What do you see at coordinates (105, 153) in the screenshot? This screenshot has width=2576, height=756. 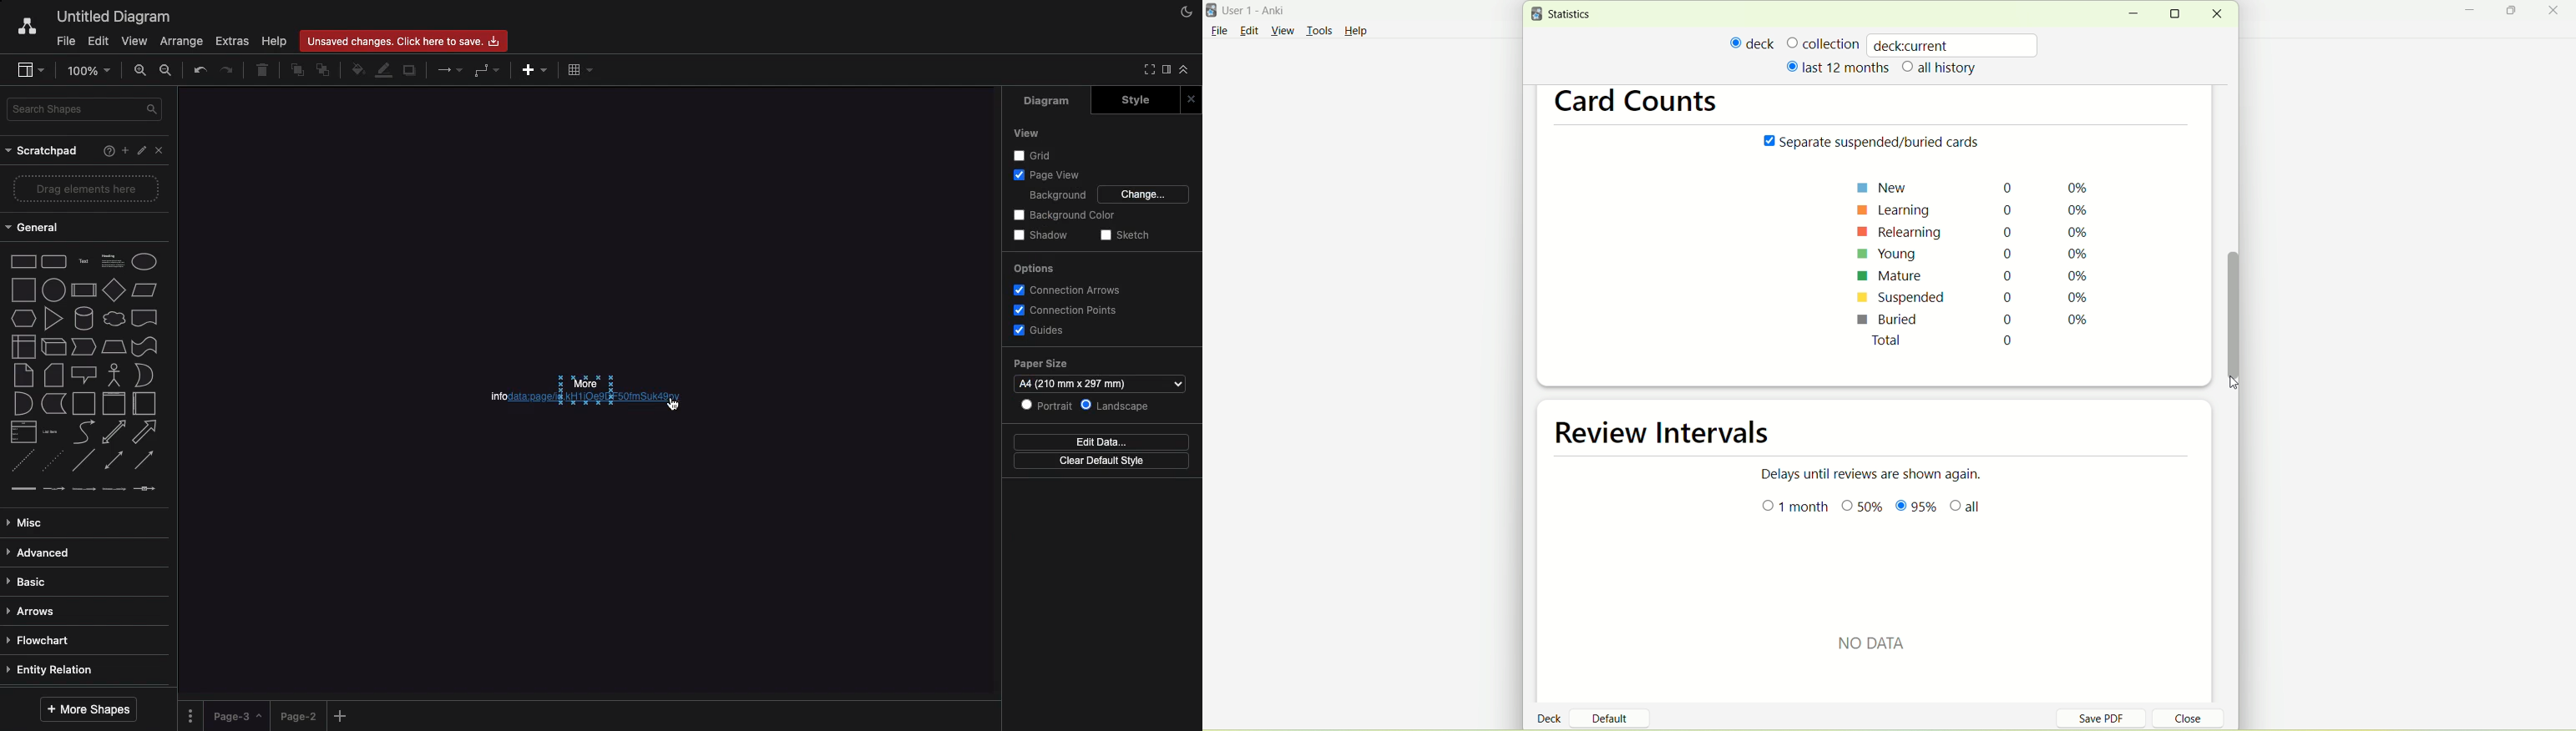 I see `Help` at bounding box center [105, 153].